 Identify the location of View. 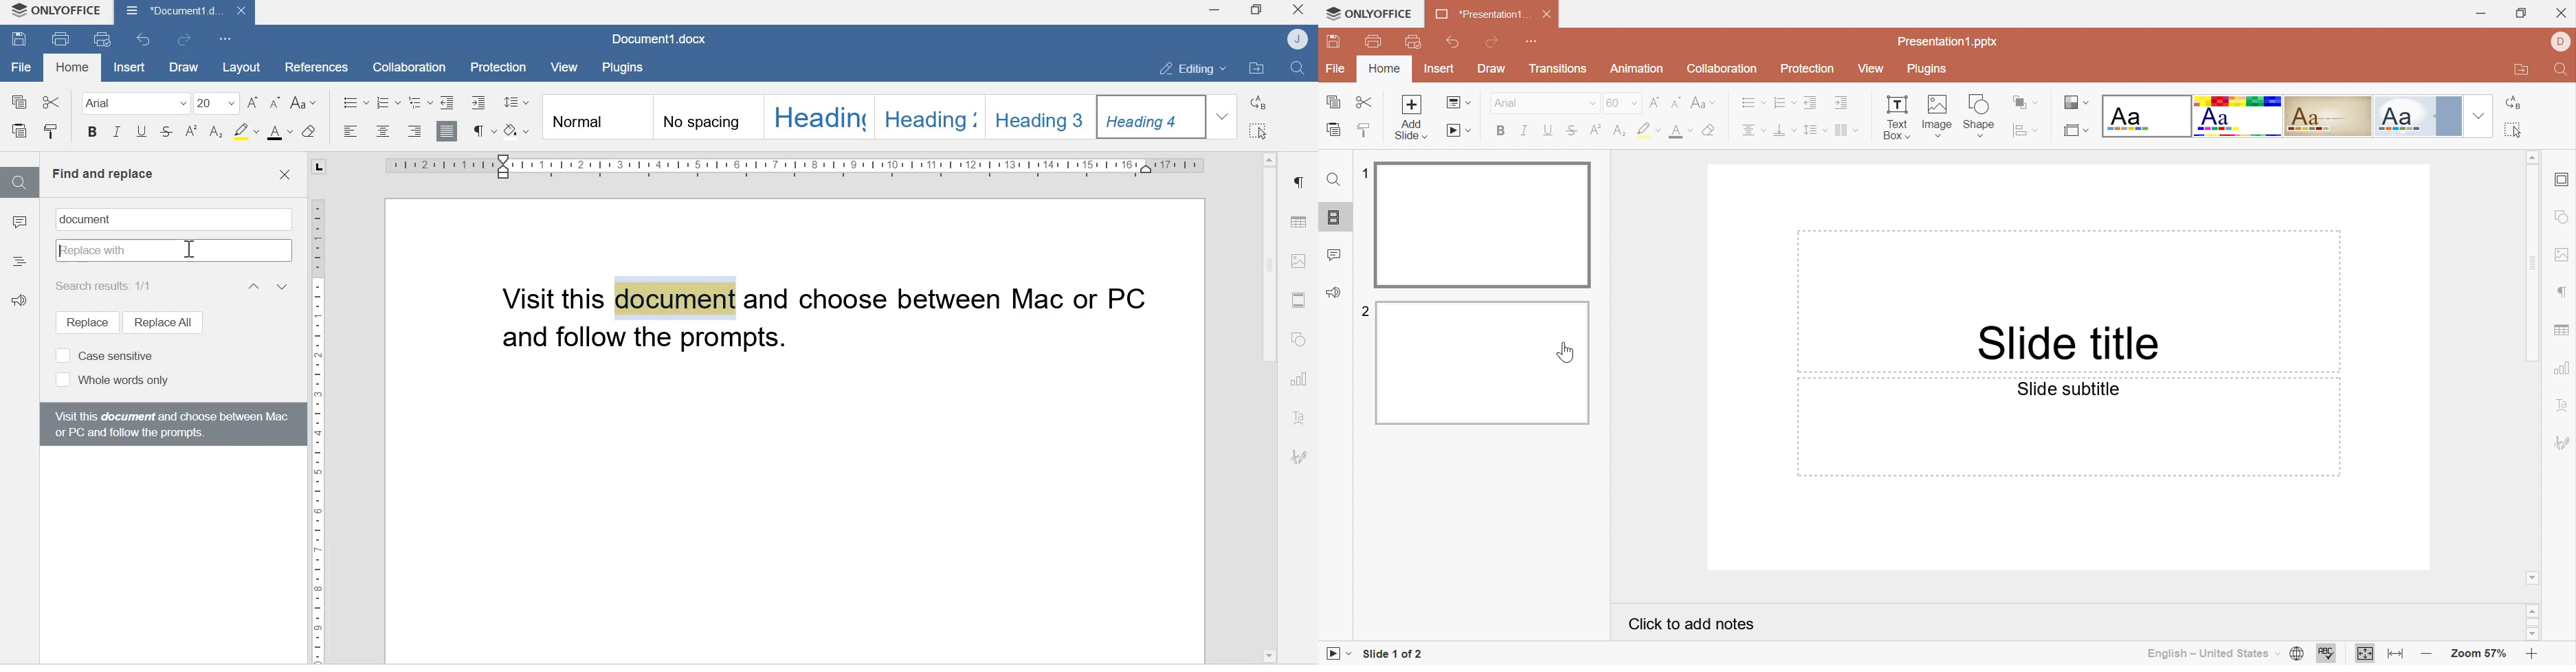
(566, 67).